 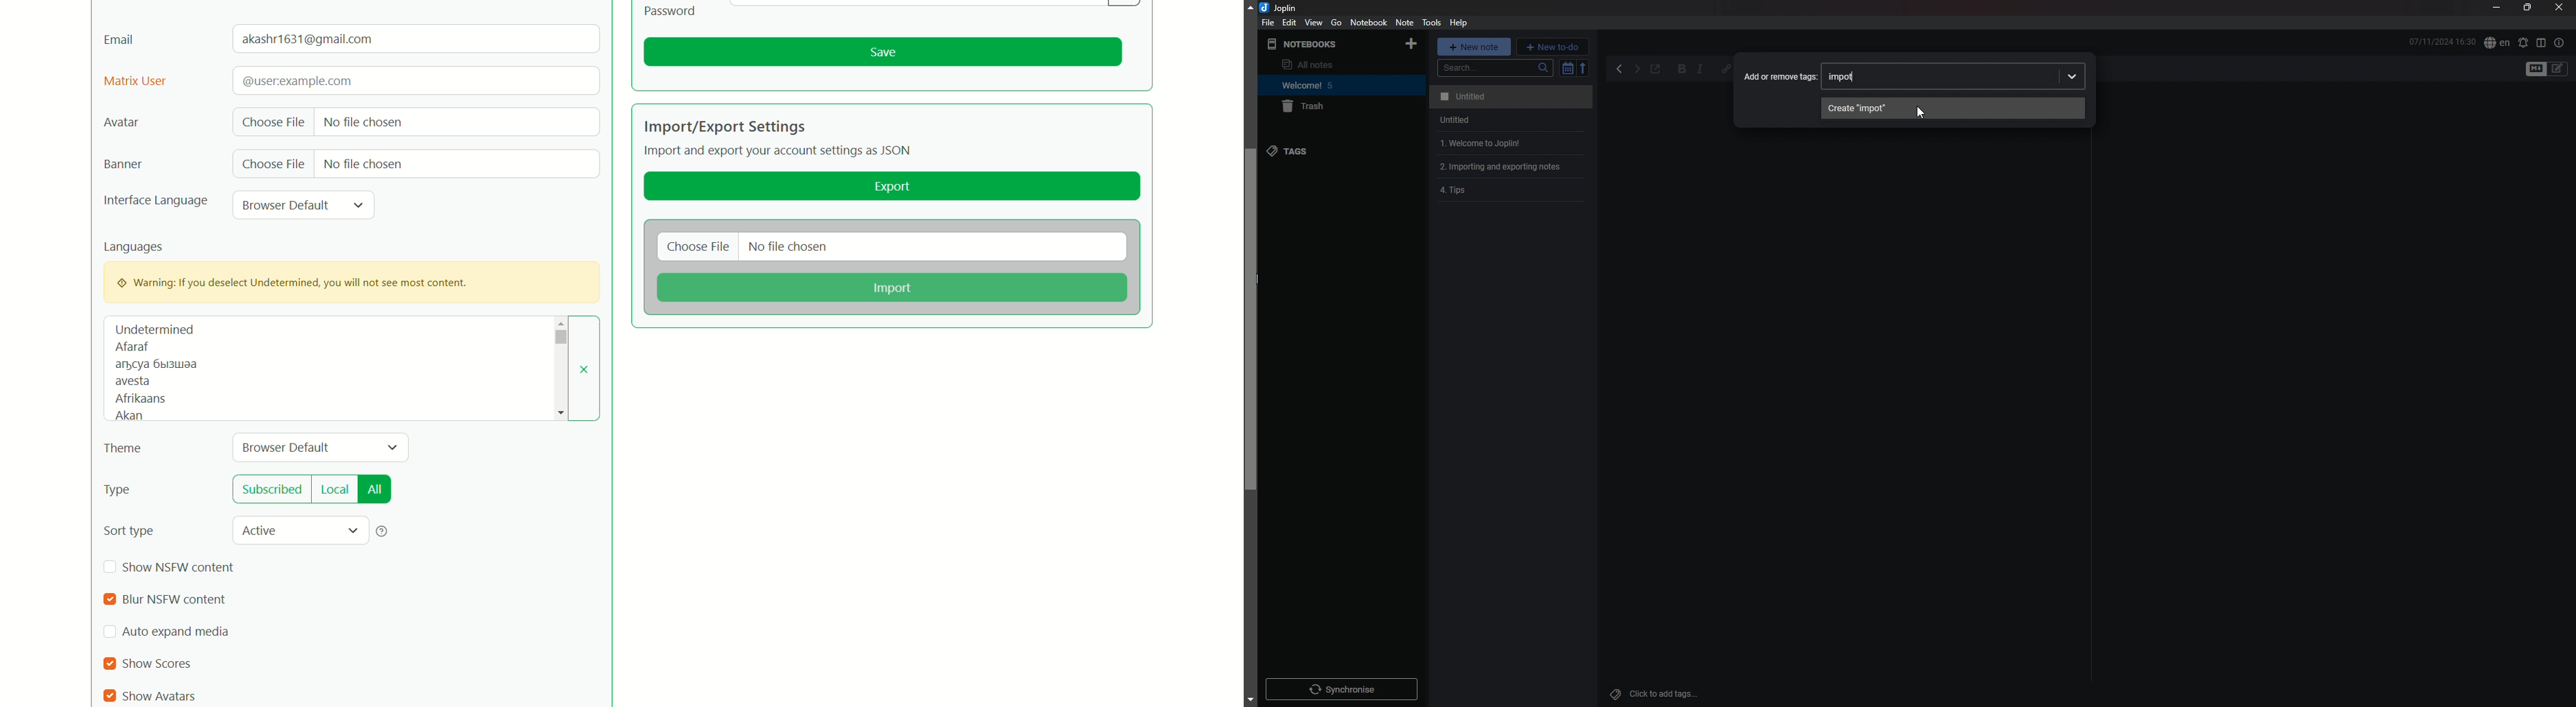 What do you see at coordinates (1513, 167) in the screenshot?
I see `2. Importing and exporting notes:` at bounding box center [1513, 167].